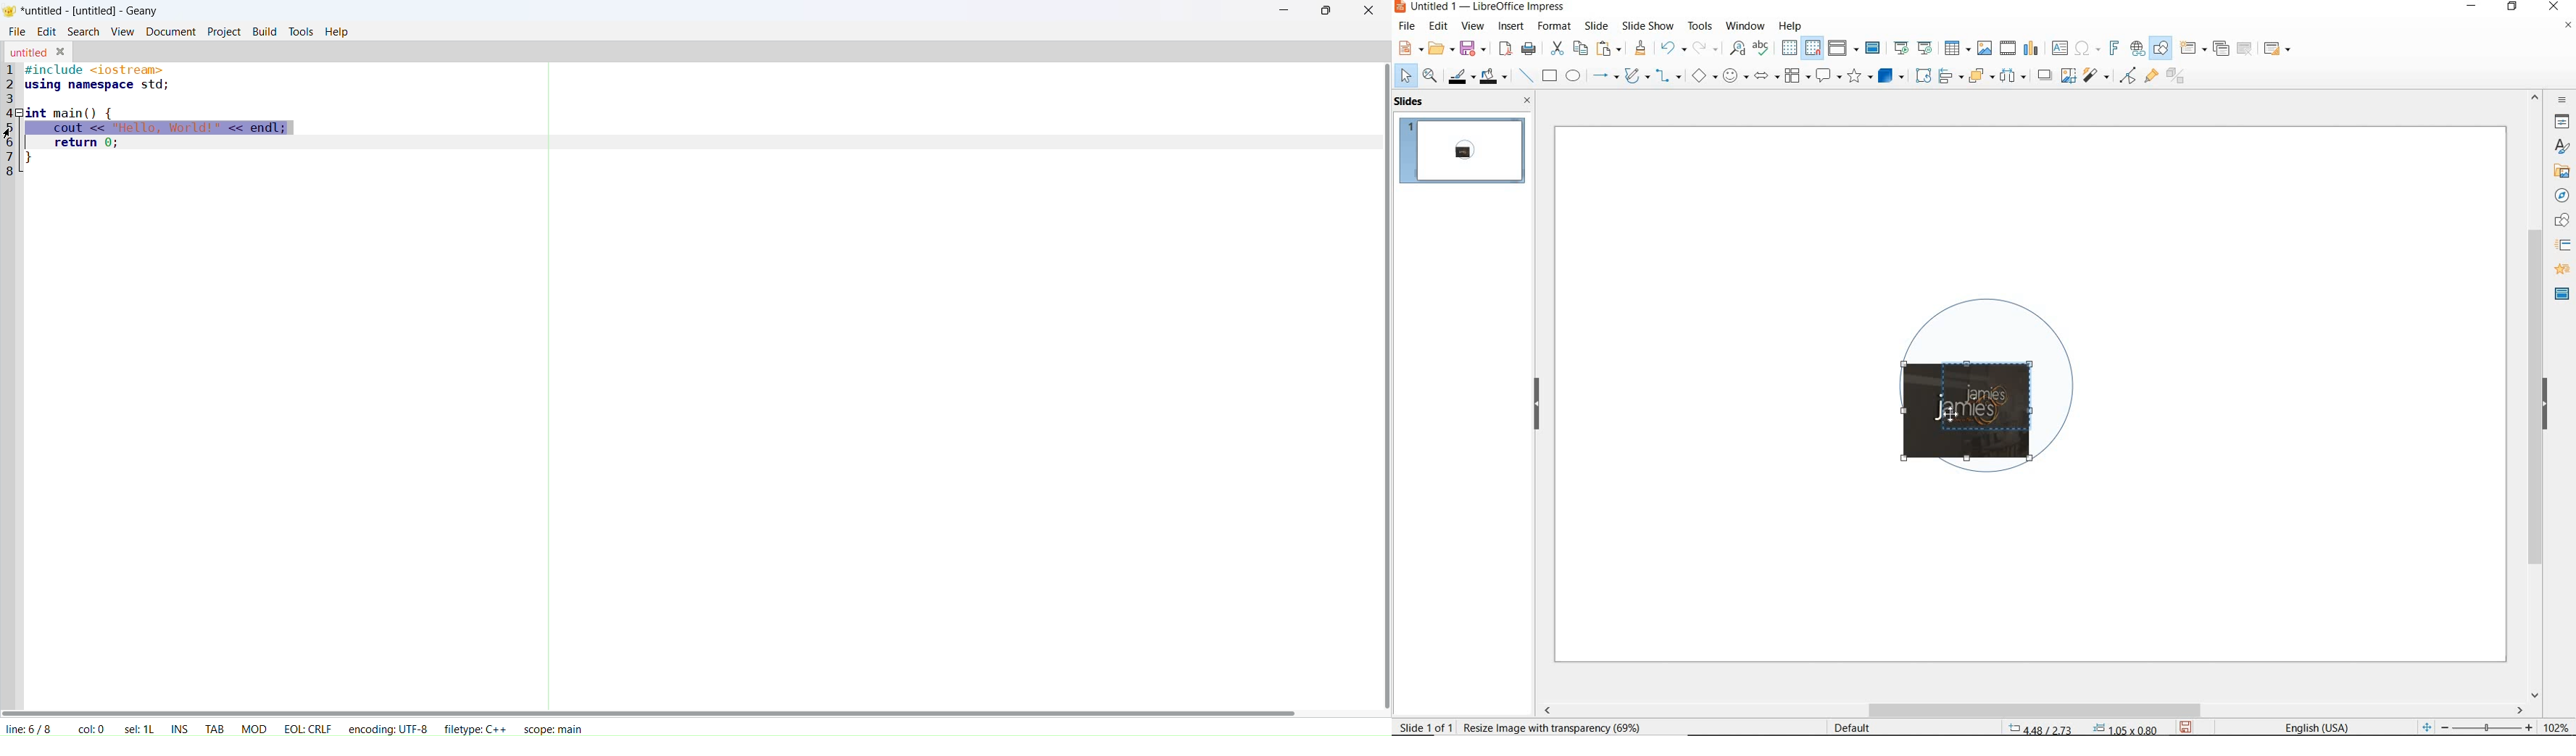  Describe the element at coordinates (1984, 48) in the screenshot. I see `insert image` at that location.